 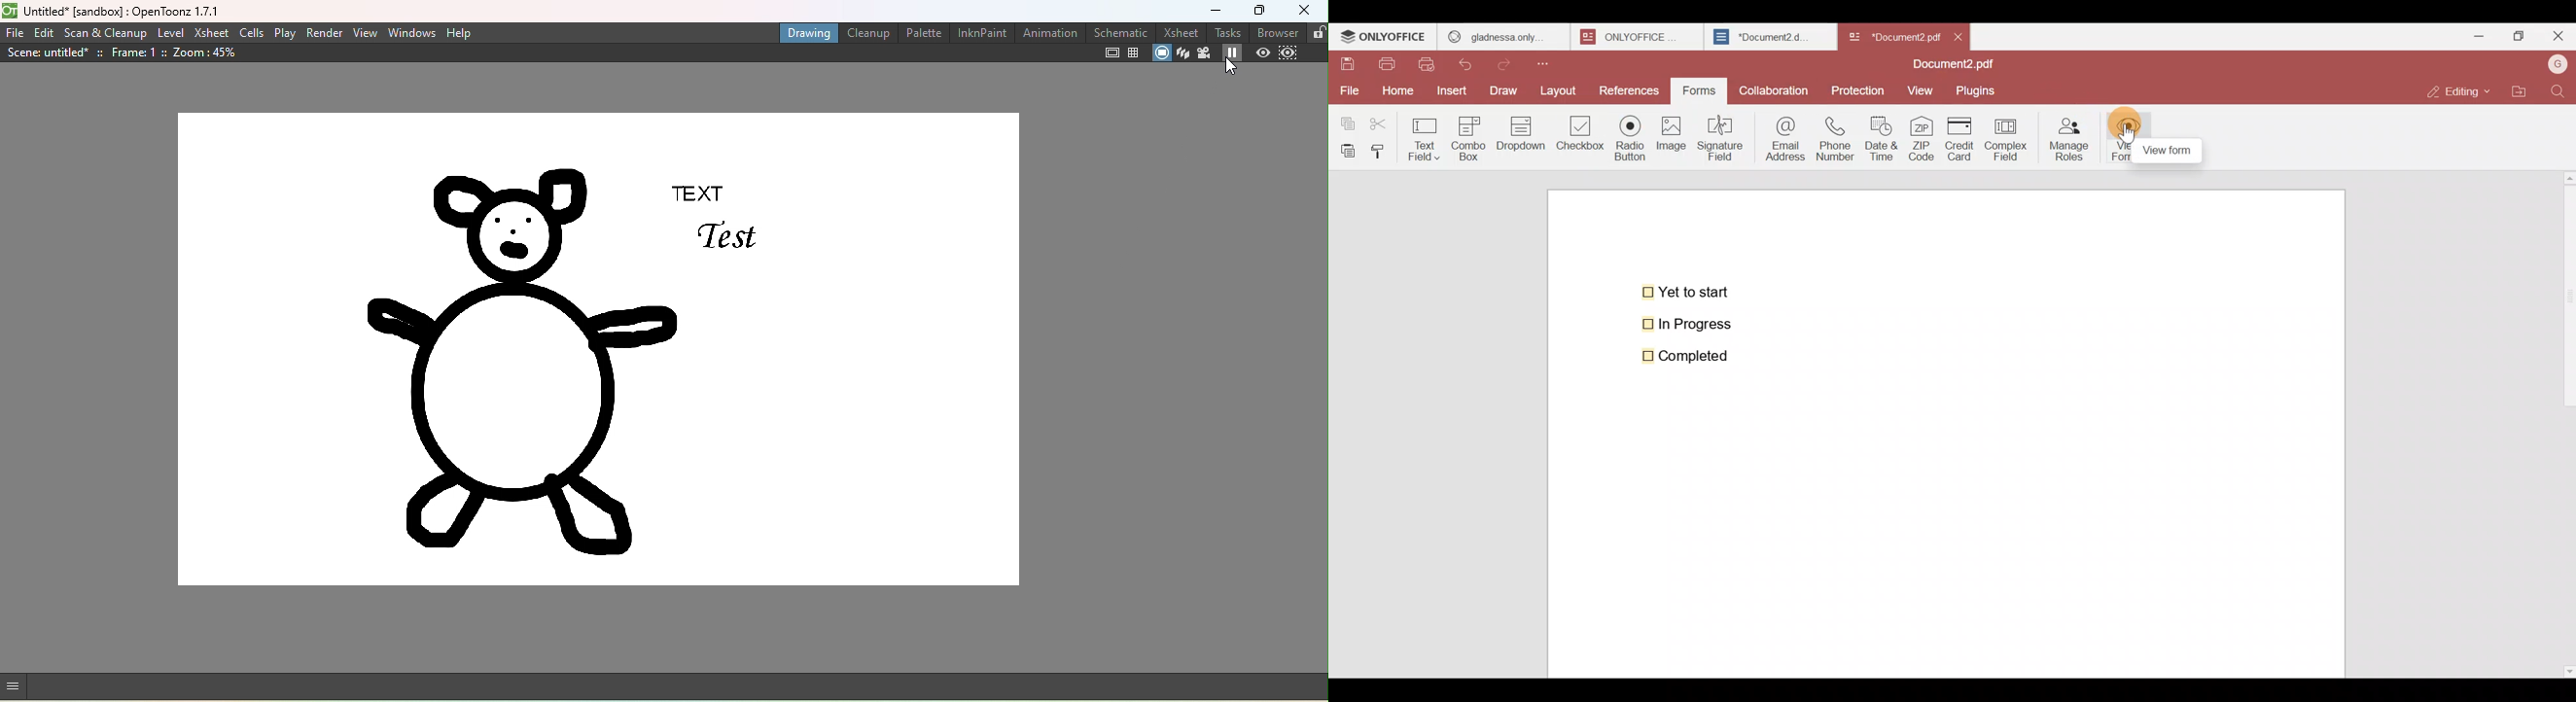 What do you see at coordinates (1893, 34) in the screenshot?
I see `Document name` at bounding box center [1893, 34].